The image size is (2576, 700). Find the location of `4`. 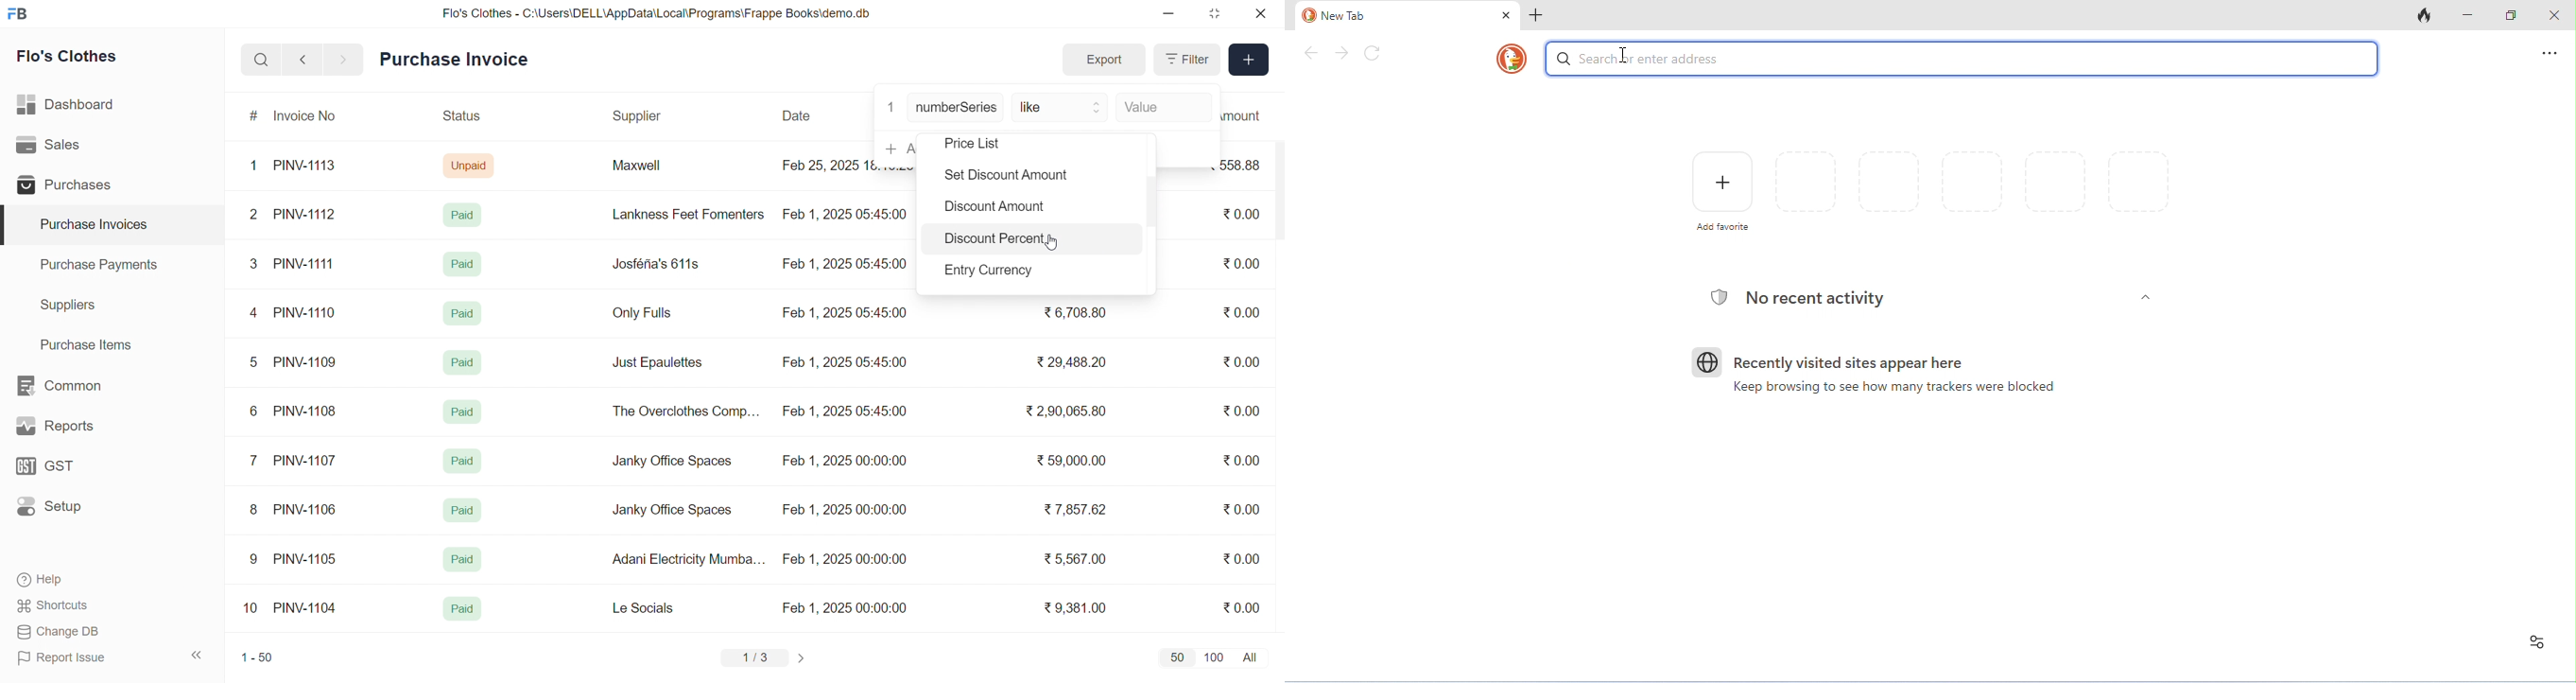

4 is located at coordinates (256, 313).